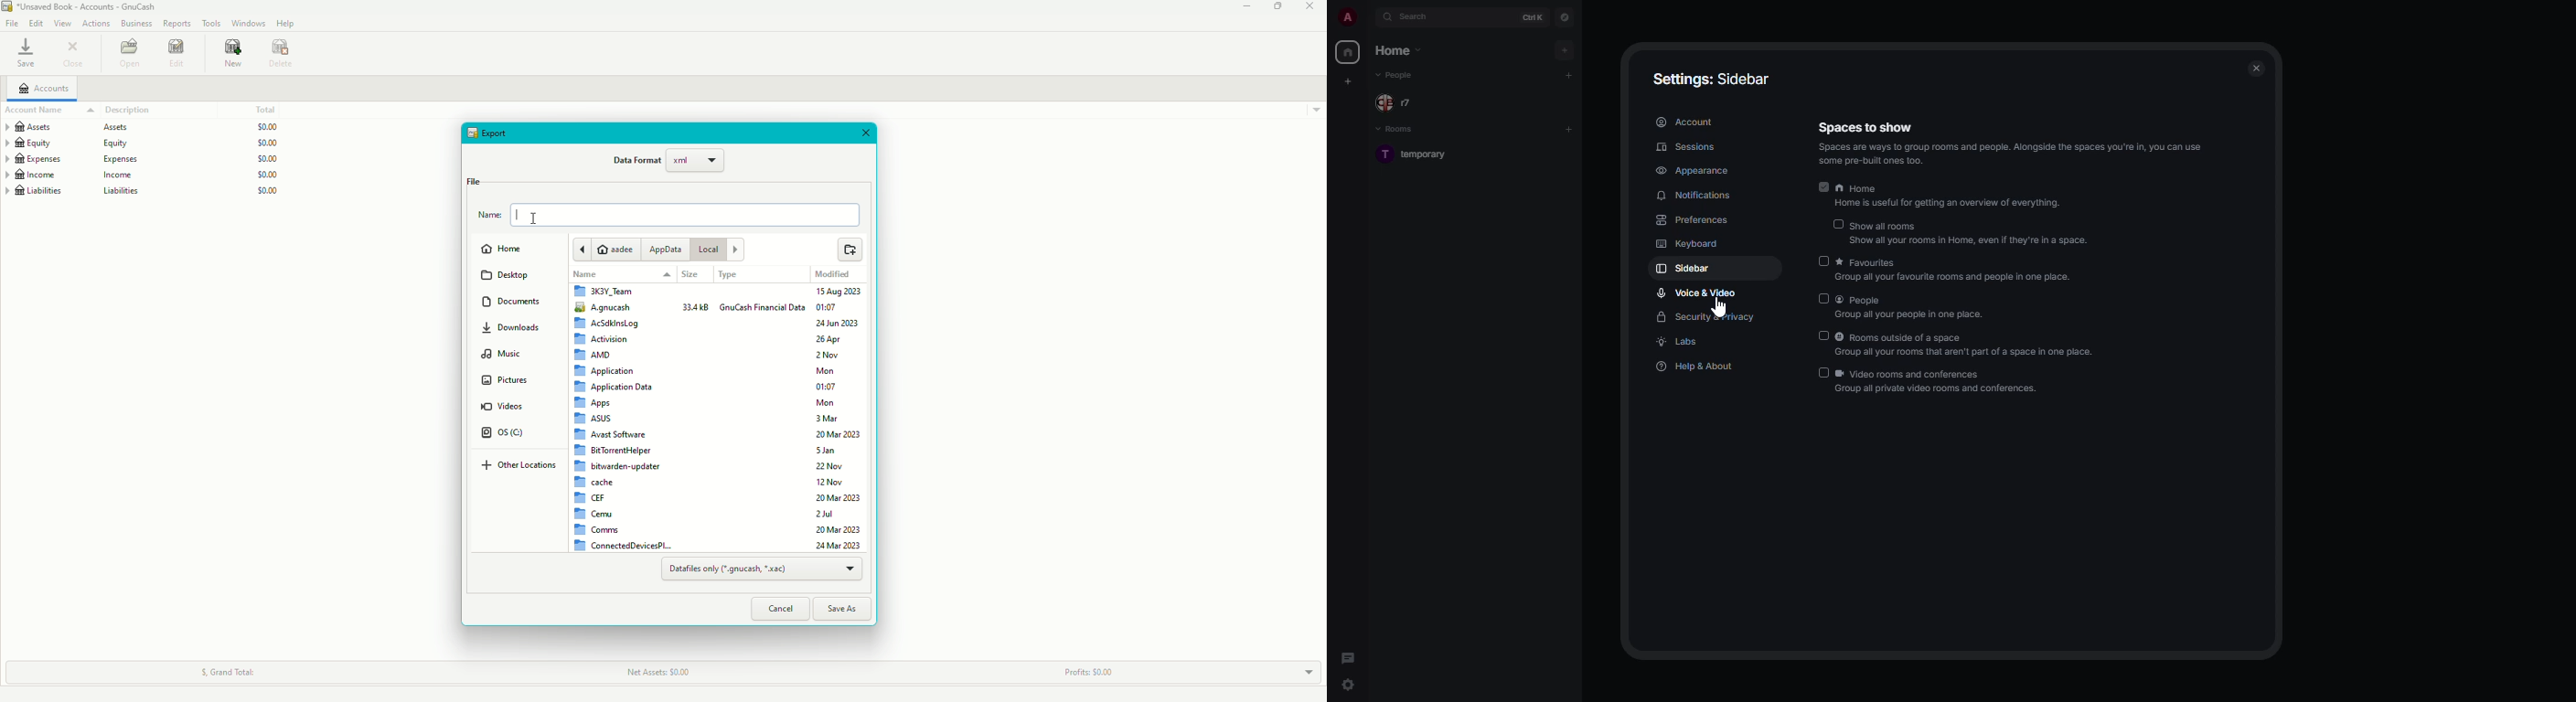 This screenshot has width=2576, height=728. I want to click on AppData, so click(665, 249).